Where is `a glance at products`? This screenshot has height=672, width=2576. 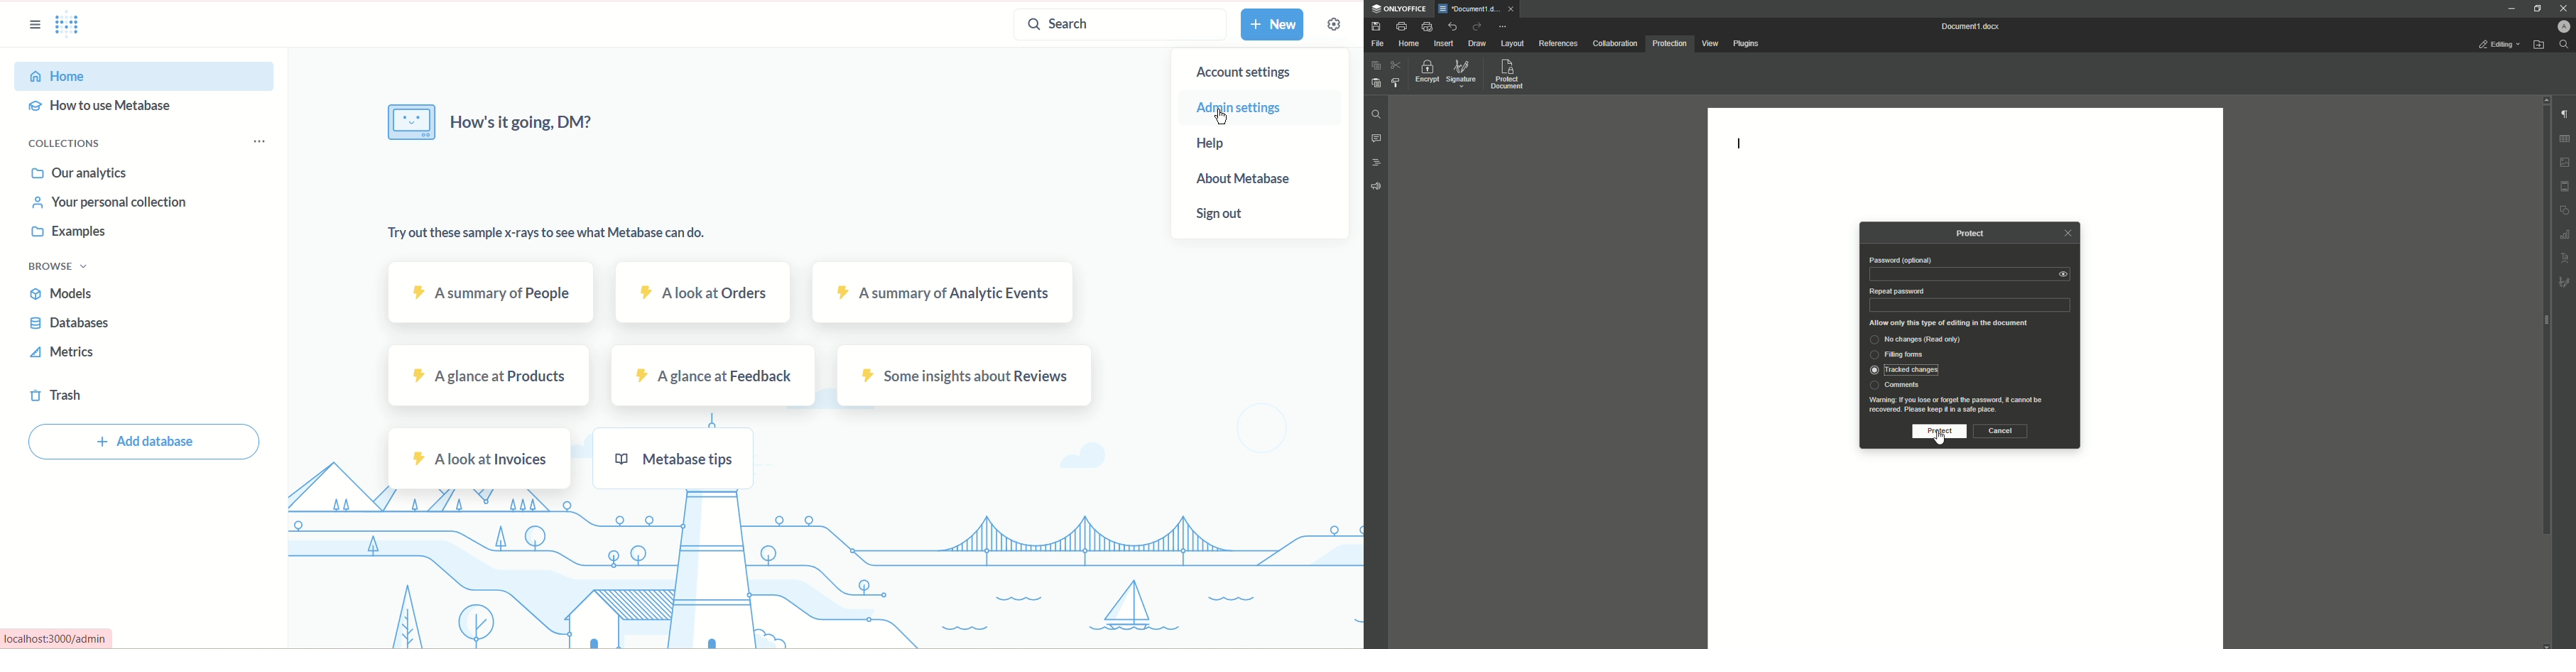
a glance at products is located at coordinates (479, 375).